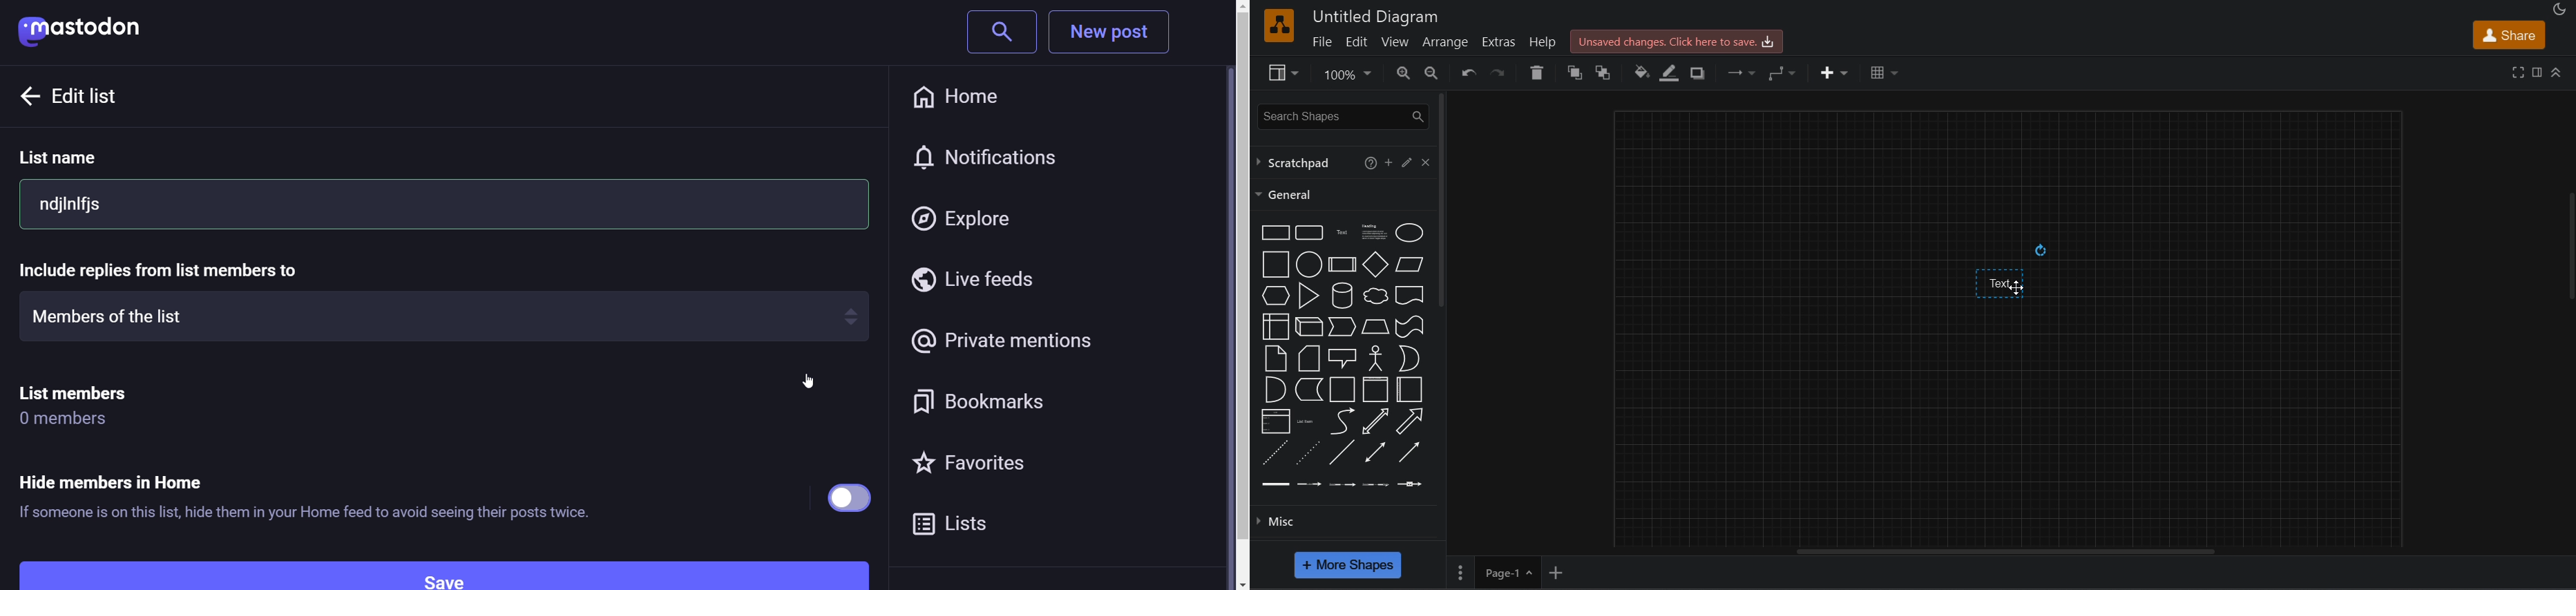 This screenshot has height=616, width=2576. What do you see at coordinates (1498, 73) in the screenshot?
I see `redo` at bounding box center [1498, 73].